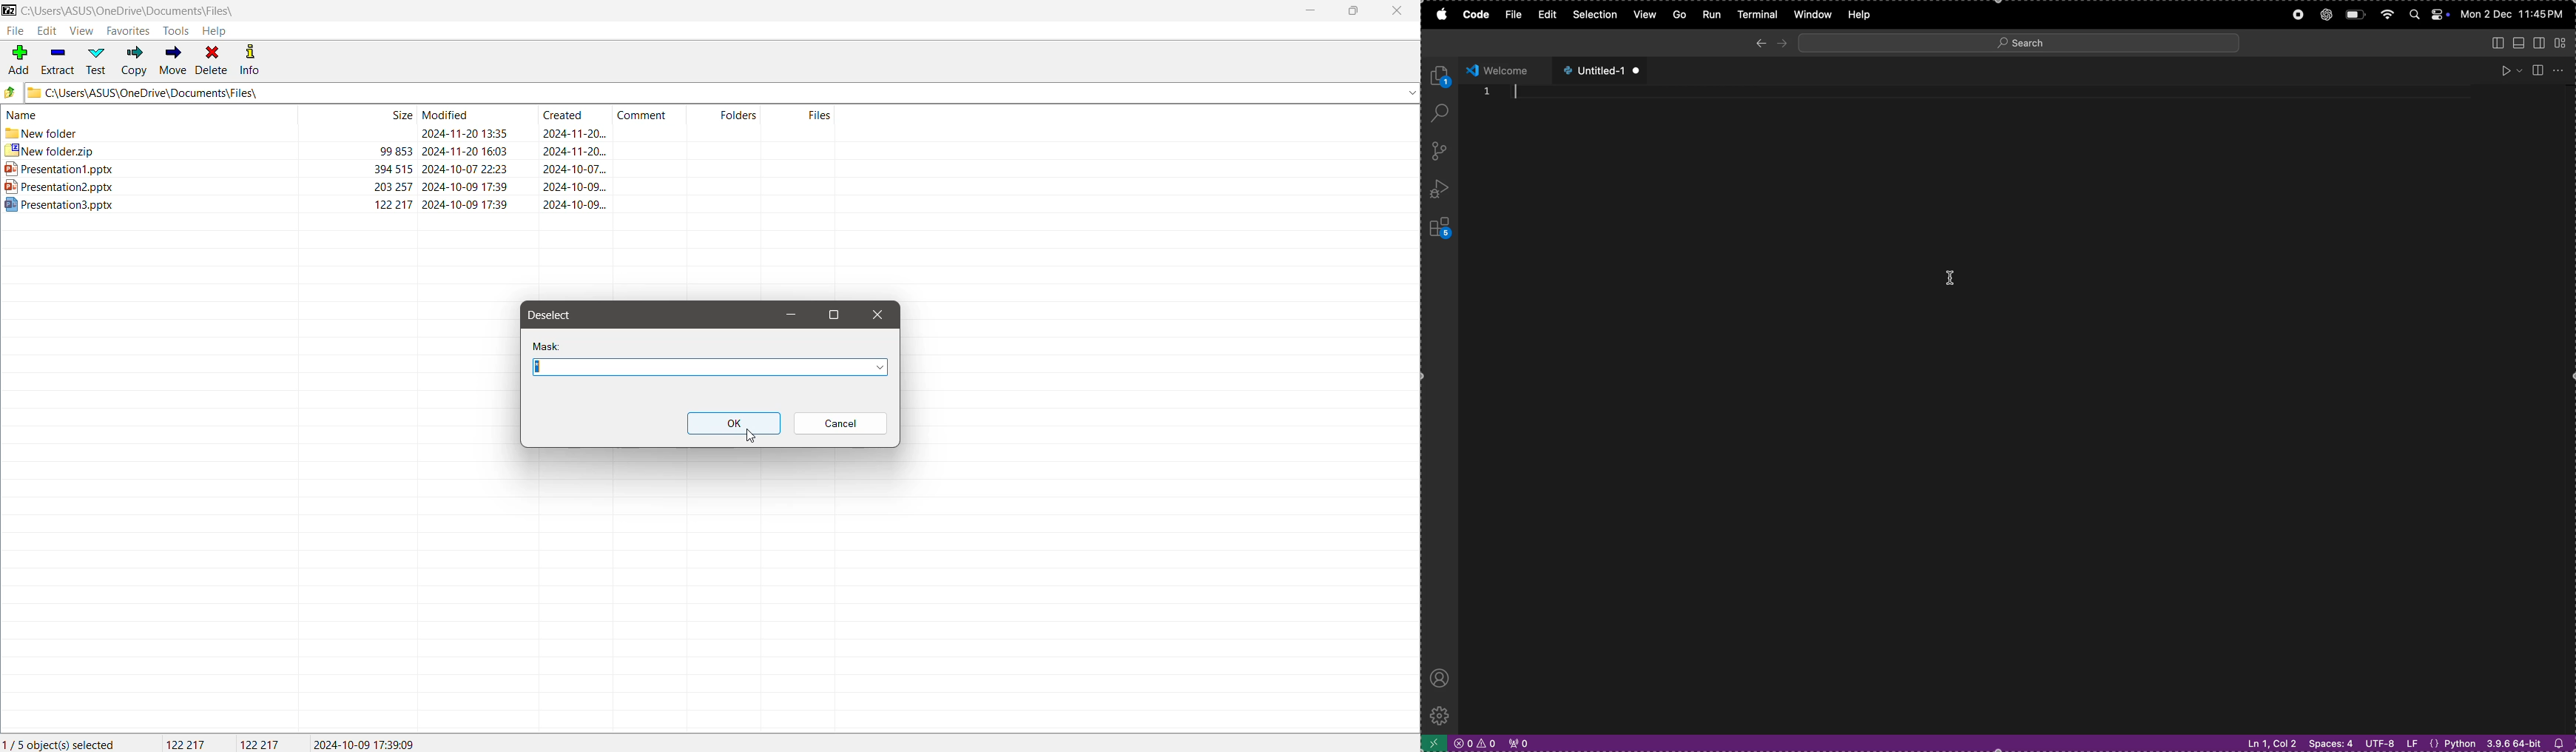 Image resolution: width=2576 pixels, height=756 pixels. I want to click on help, so click(1866, 15).